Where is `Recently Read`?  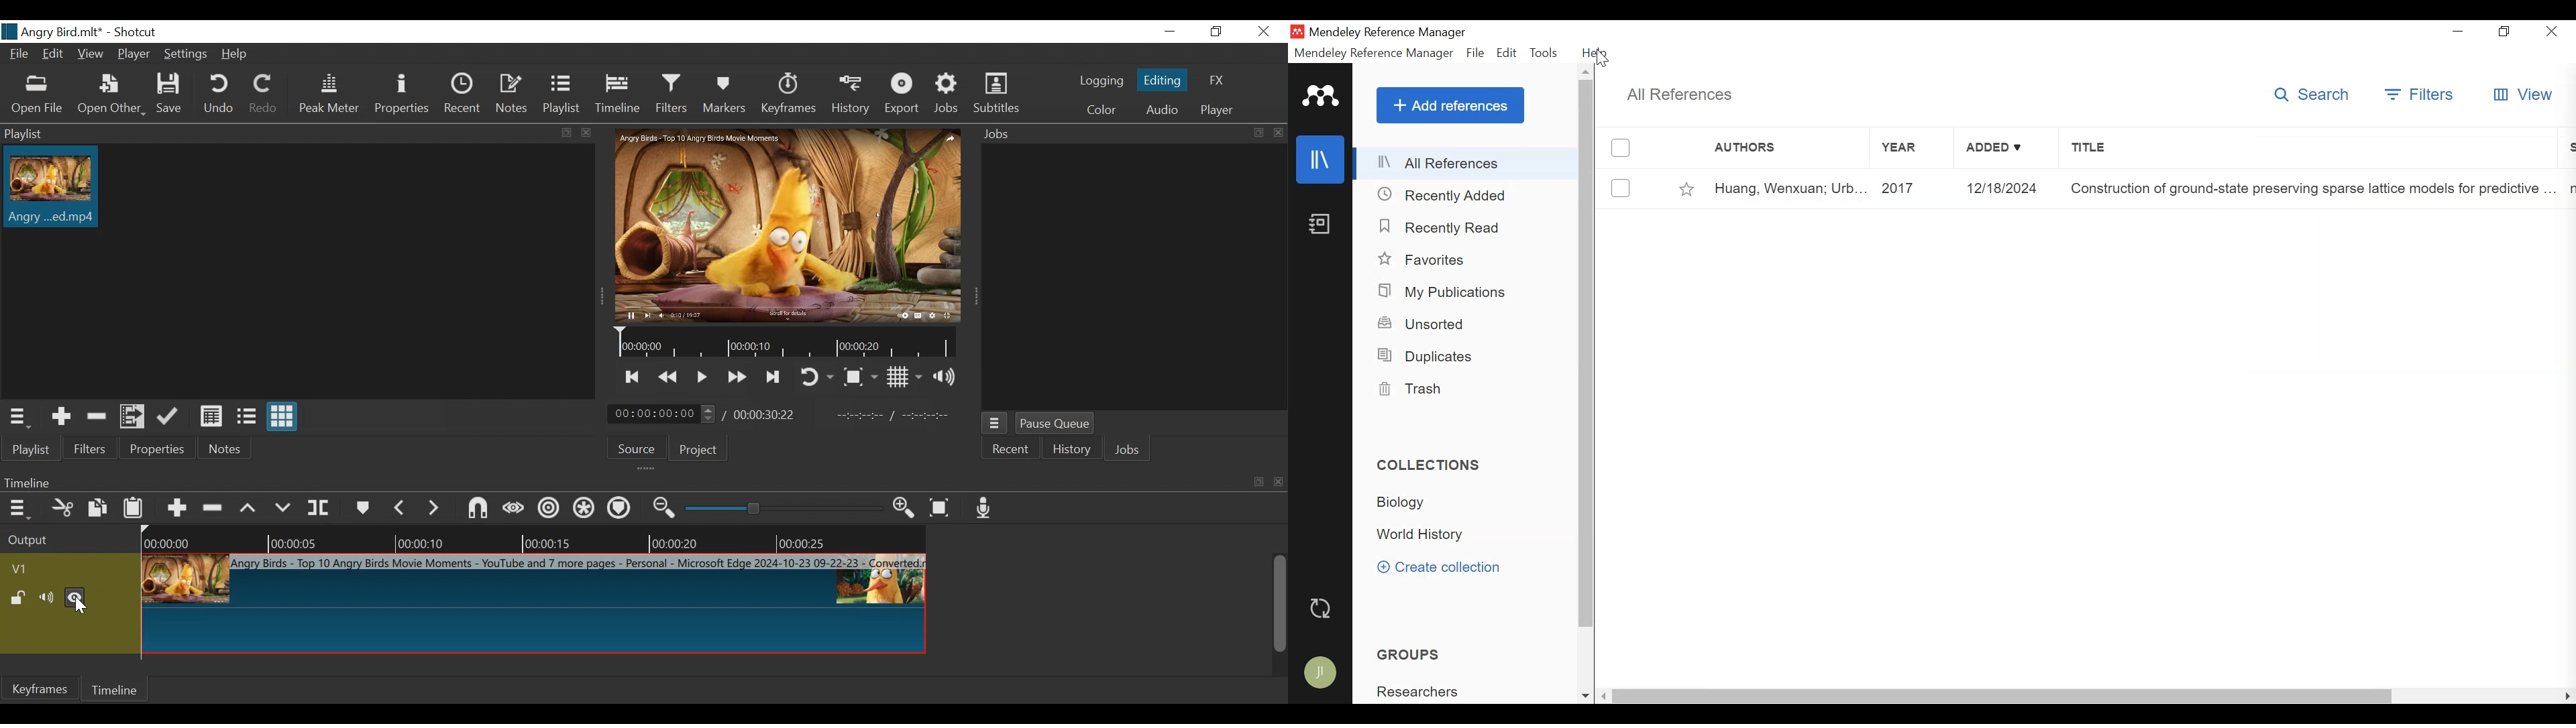
Recently Read is located at coordinates (1440, 227).